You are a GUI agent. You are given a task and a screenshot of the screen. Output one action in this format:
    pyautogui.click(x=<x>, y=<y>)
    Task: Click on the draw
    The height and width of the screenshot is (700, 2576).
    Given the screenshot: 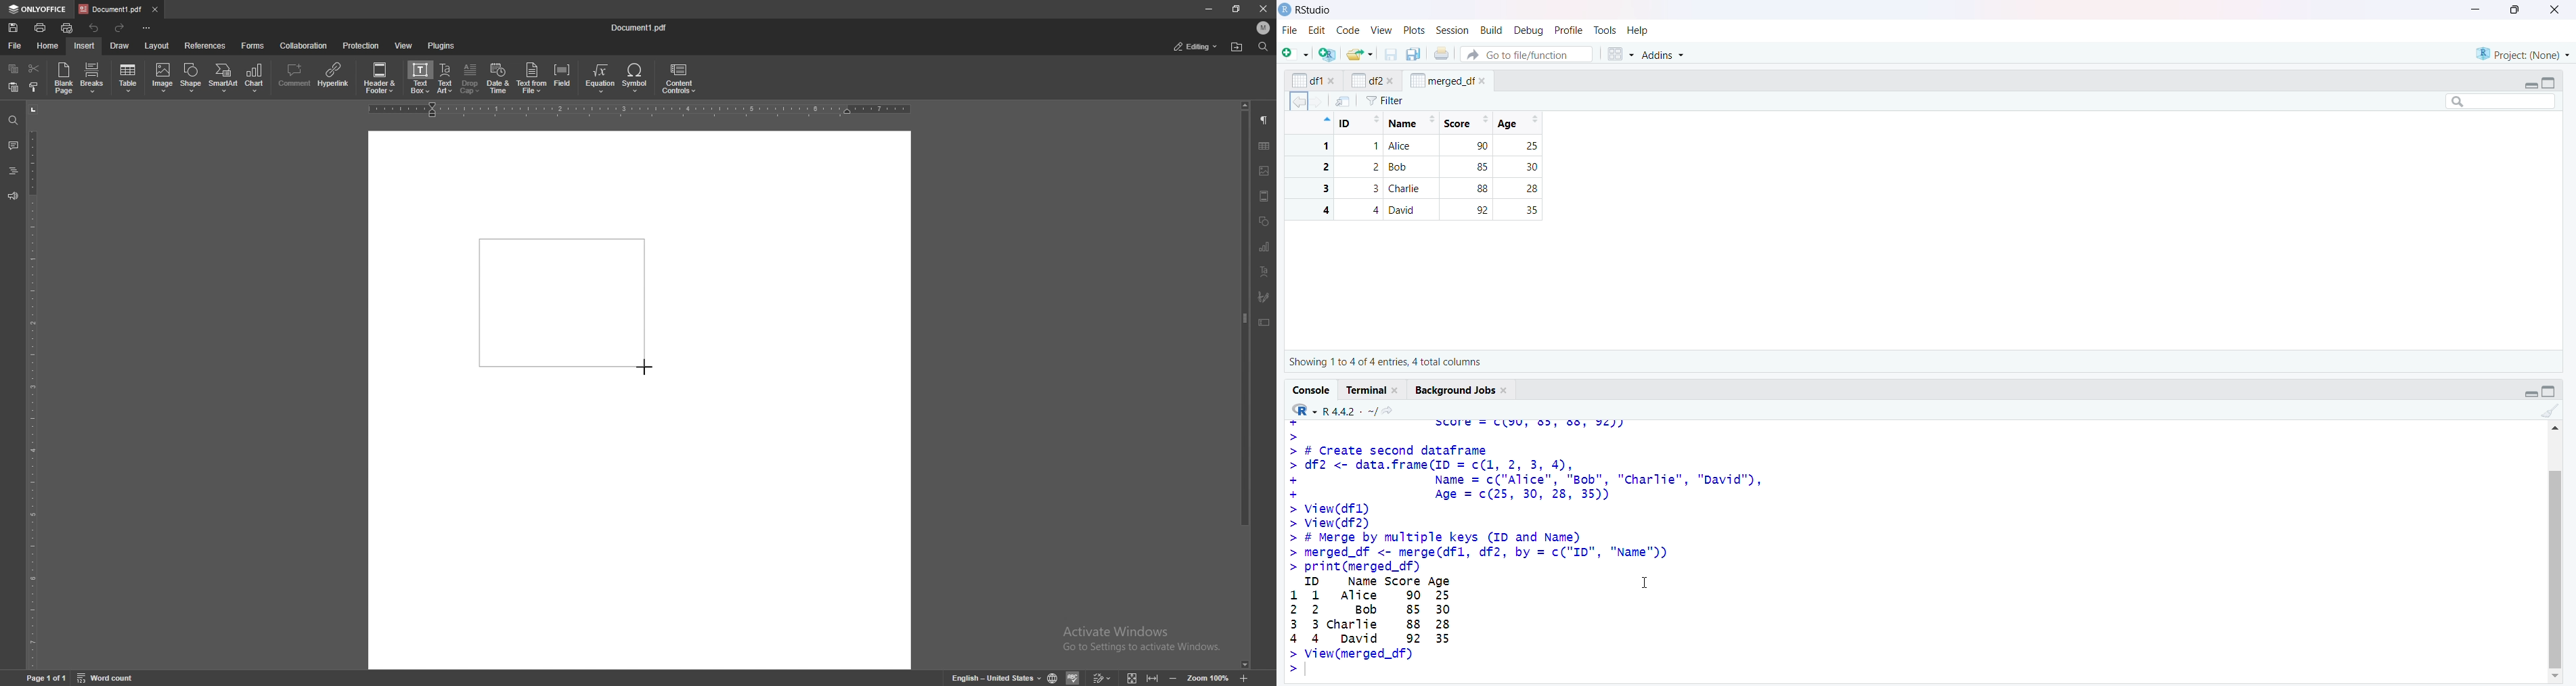 What is the action you would take?
    pyautogui.click(x=120, y=46)
    